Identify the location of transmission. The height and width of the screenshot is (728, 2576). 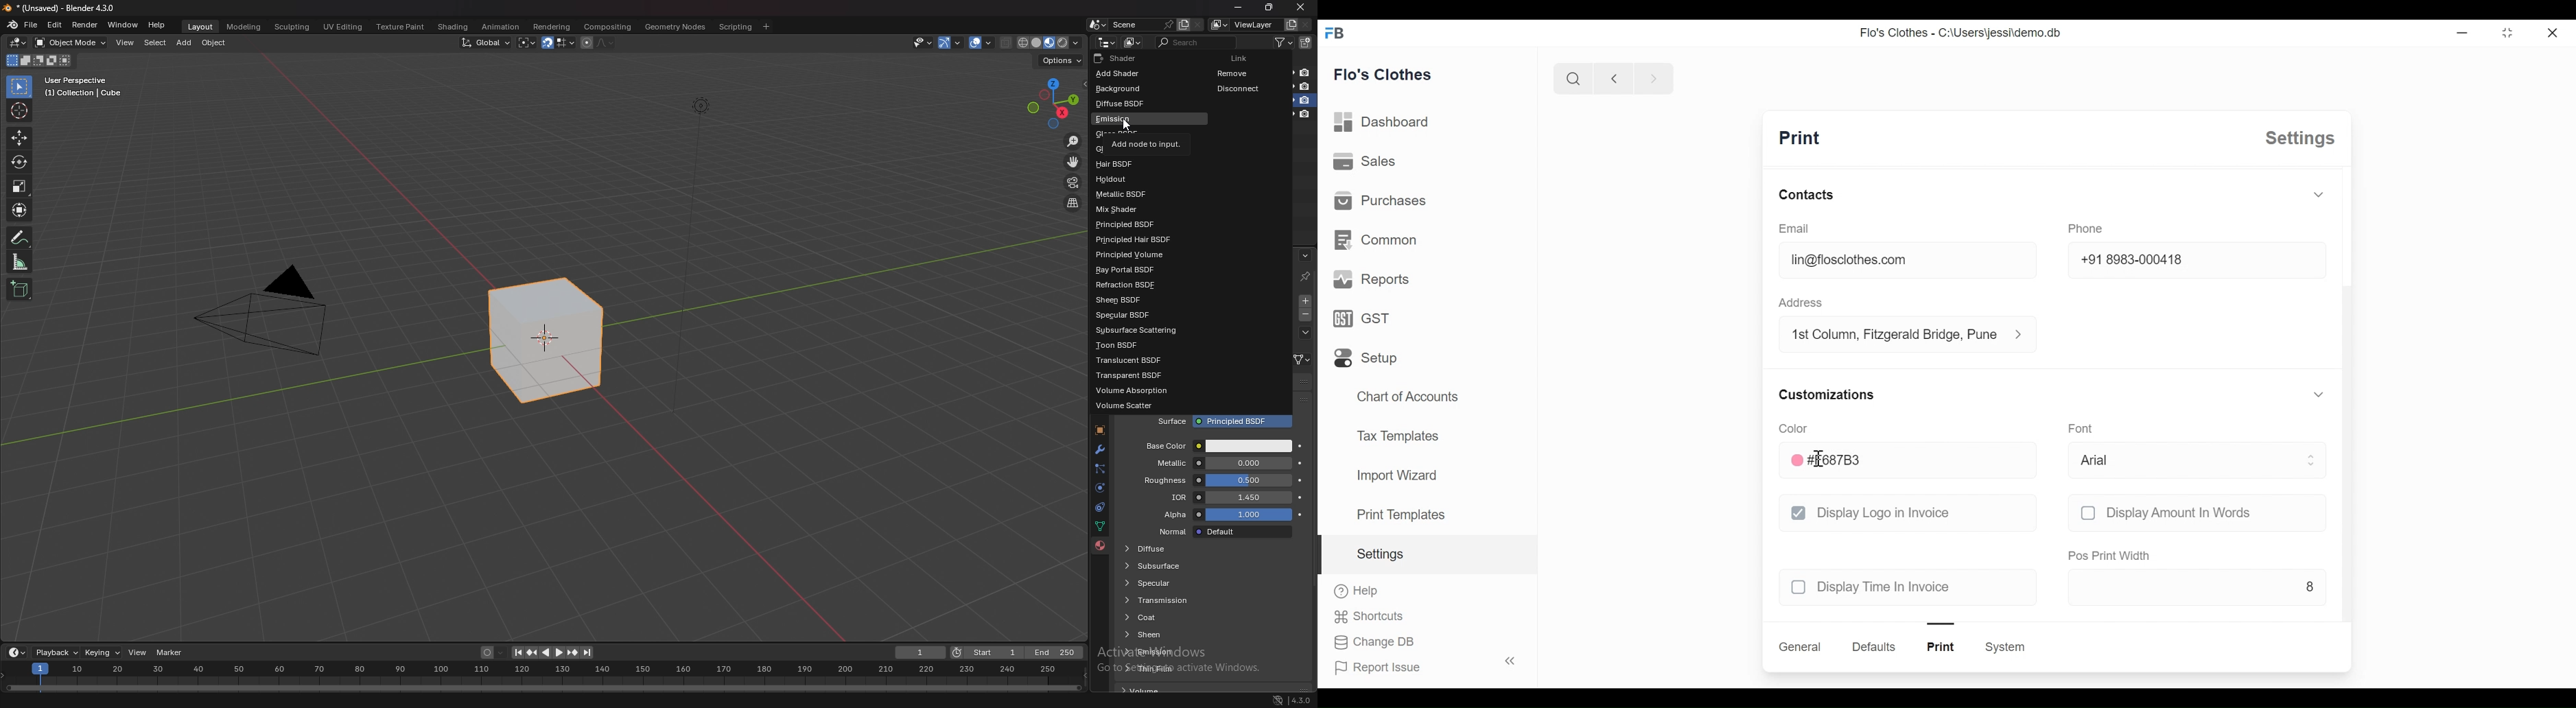
(1172, 600).